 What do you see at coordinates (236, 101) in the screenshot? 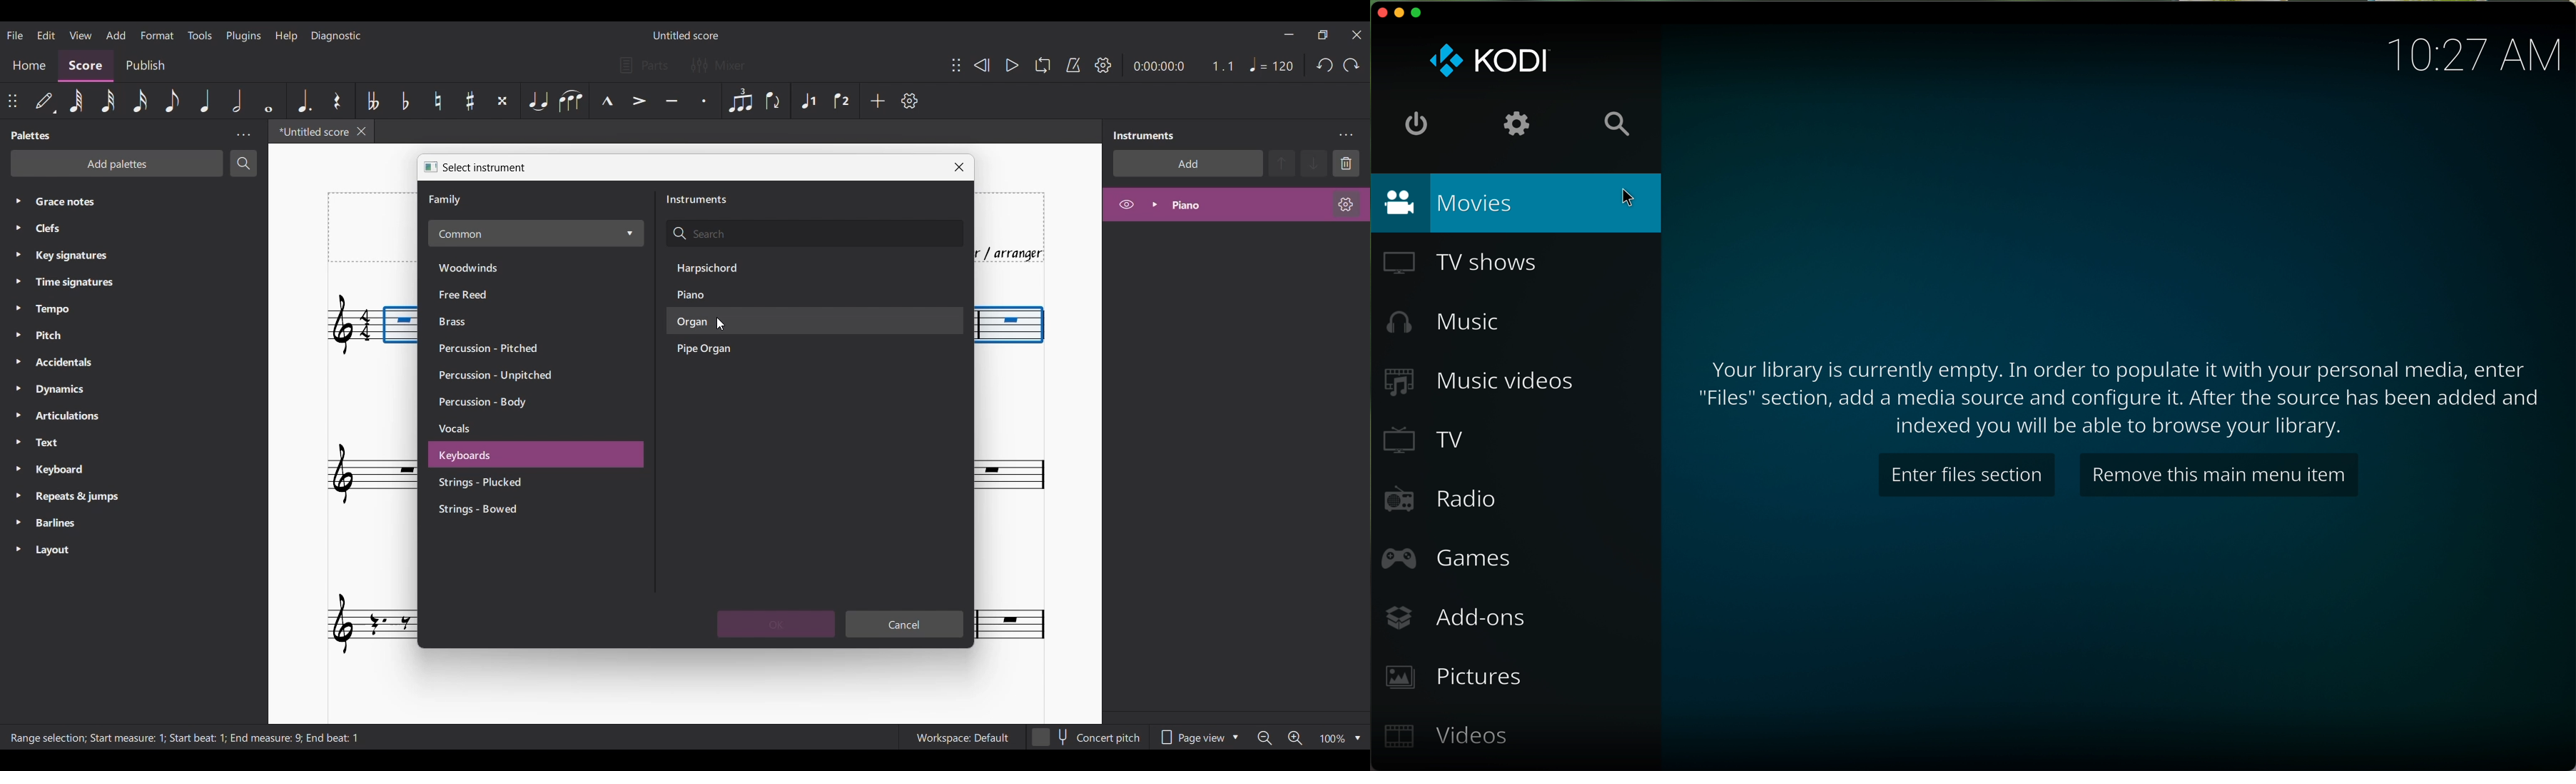
I see `Half note` at bounding box center [236, 101].